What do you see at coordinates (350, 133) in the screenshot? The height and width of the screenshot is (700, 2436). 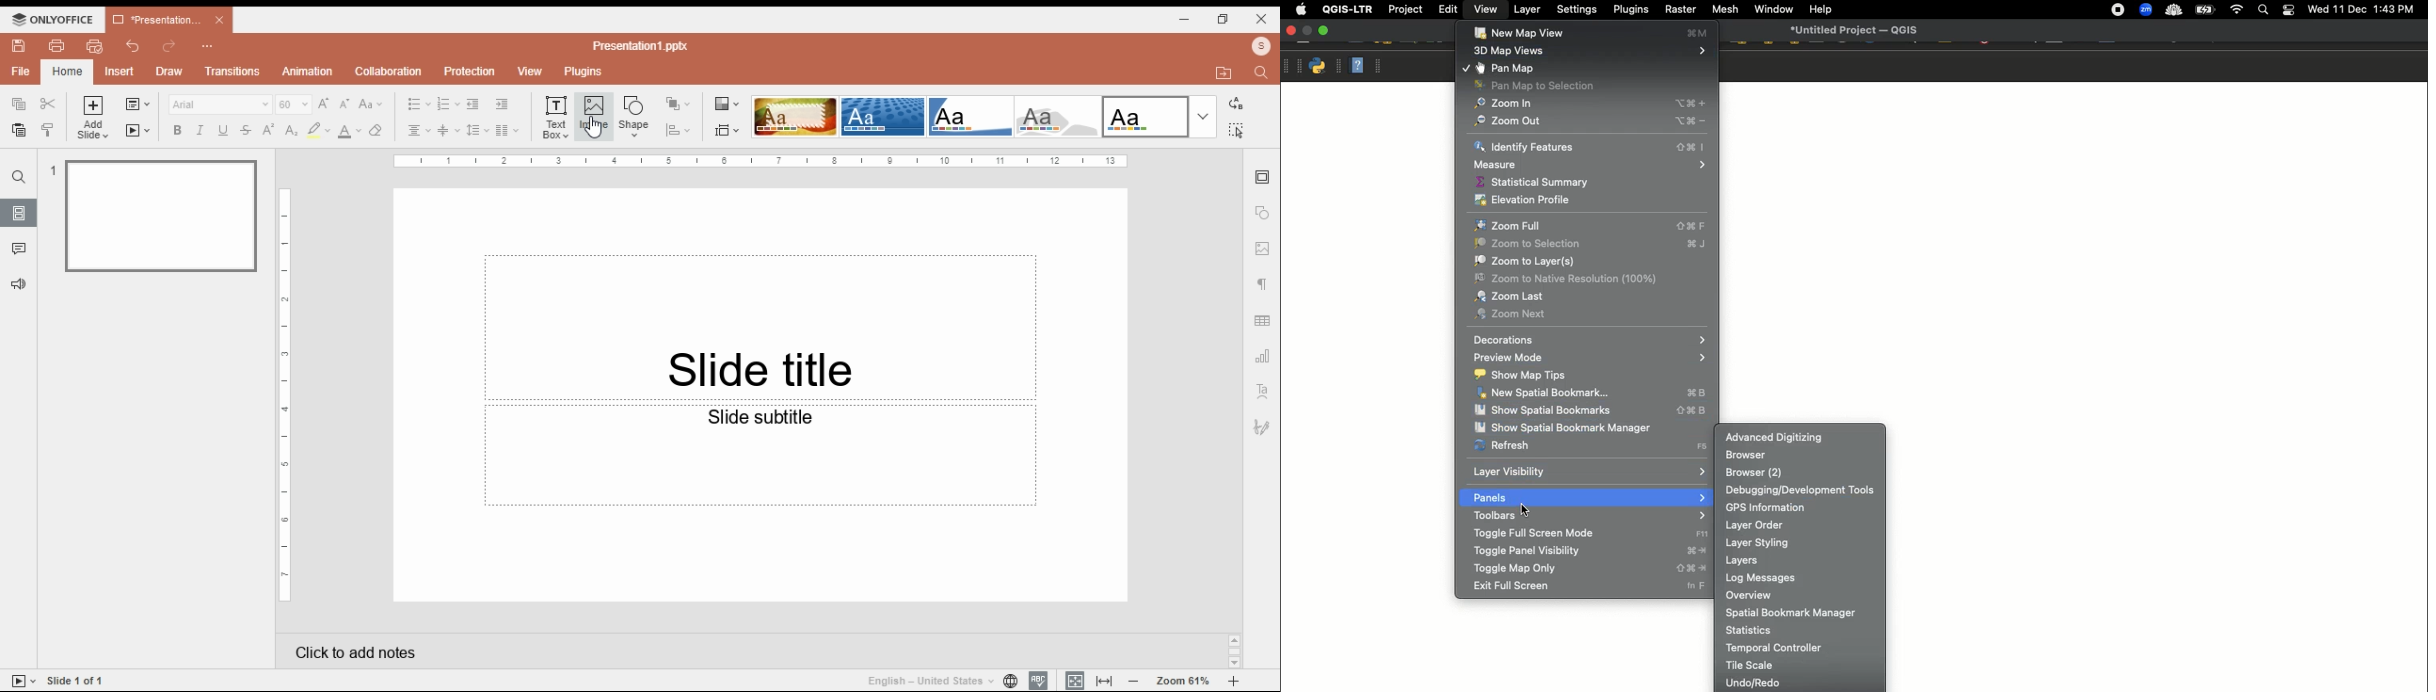 I see `font color` at bounding box center [350, 133].